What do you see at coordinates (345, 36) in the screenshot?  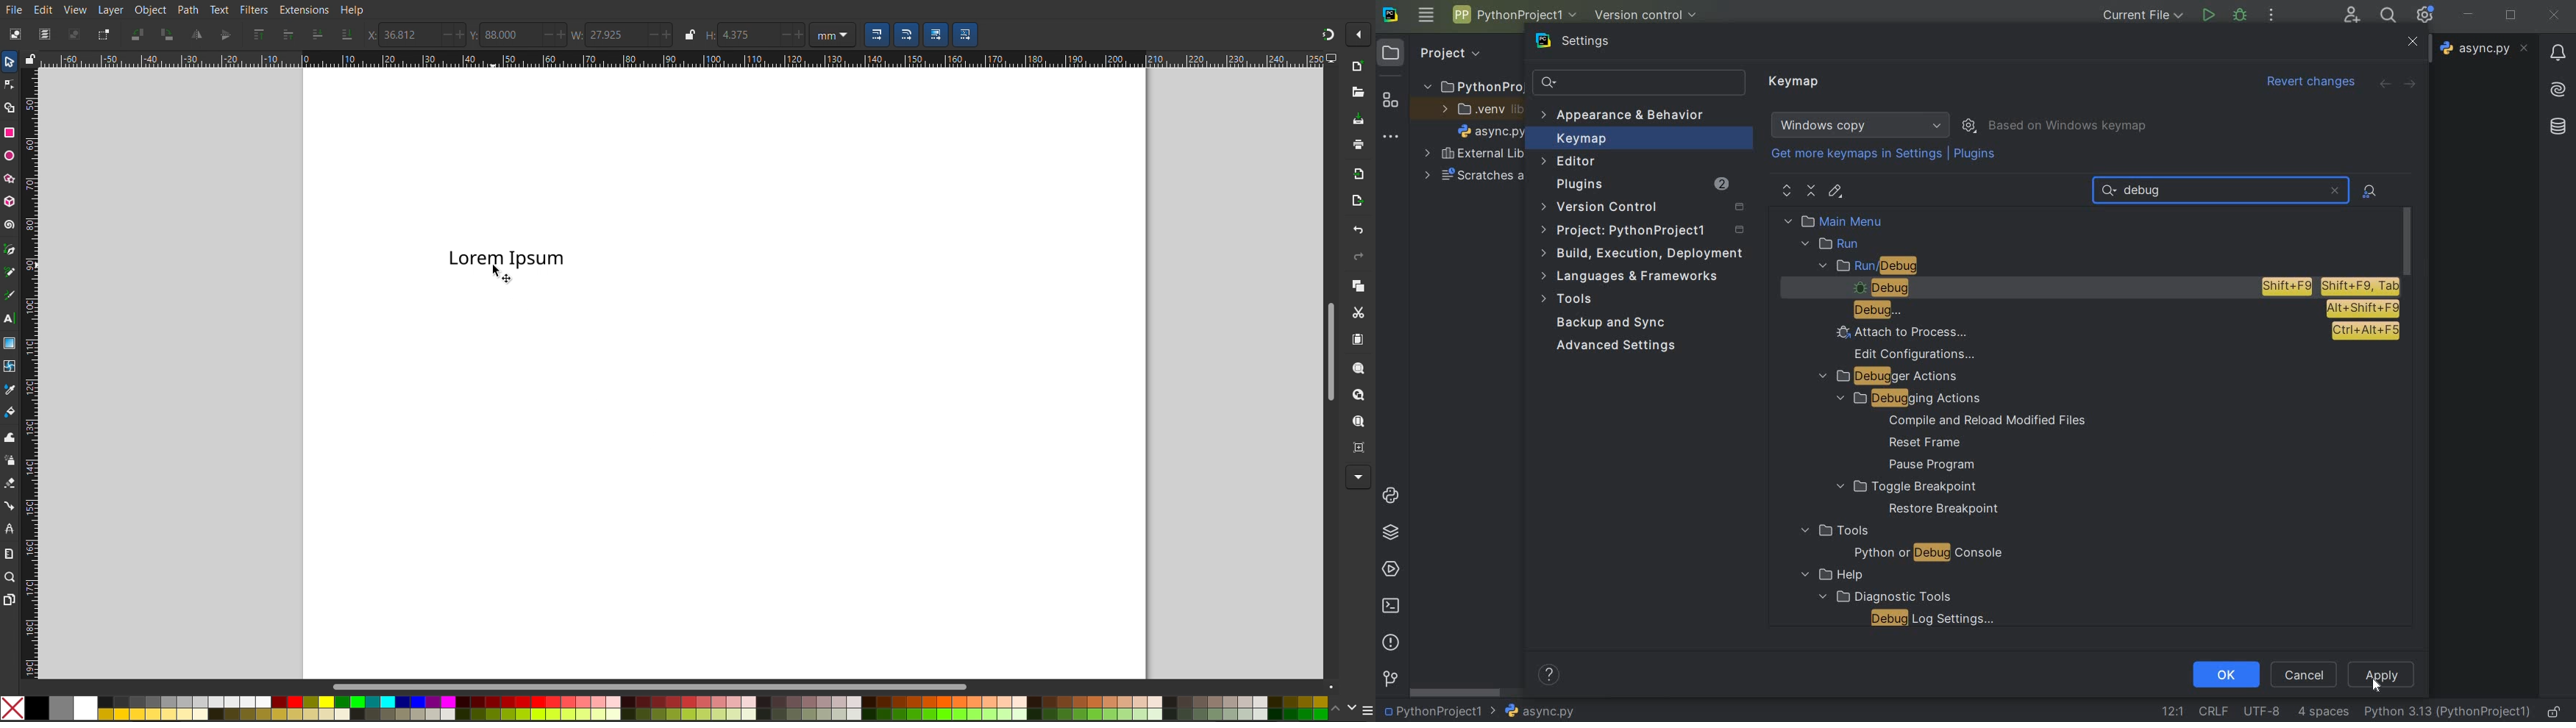 I see `Lower selection to bottom` at bounding box center [345, 36].